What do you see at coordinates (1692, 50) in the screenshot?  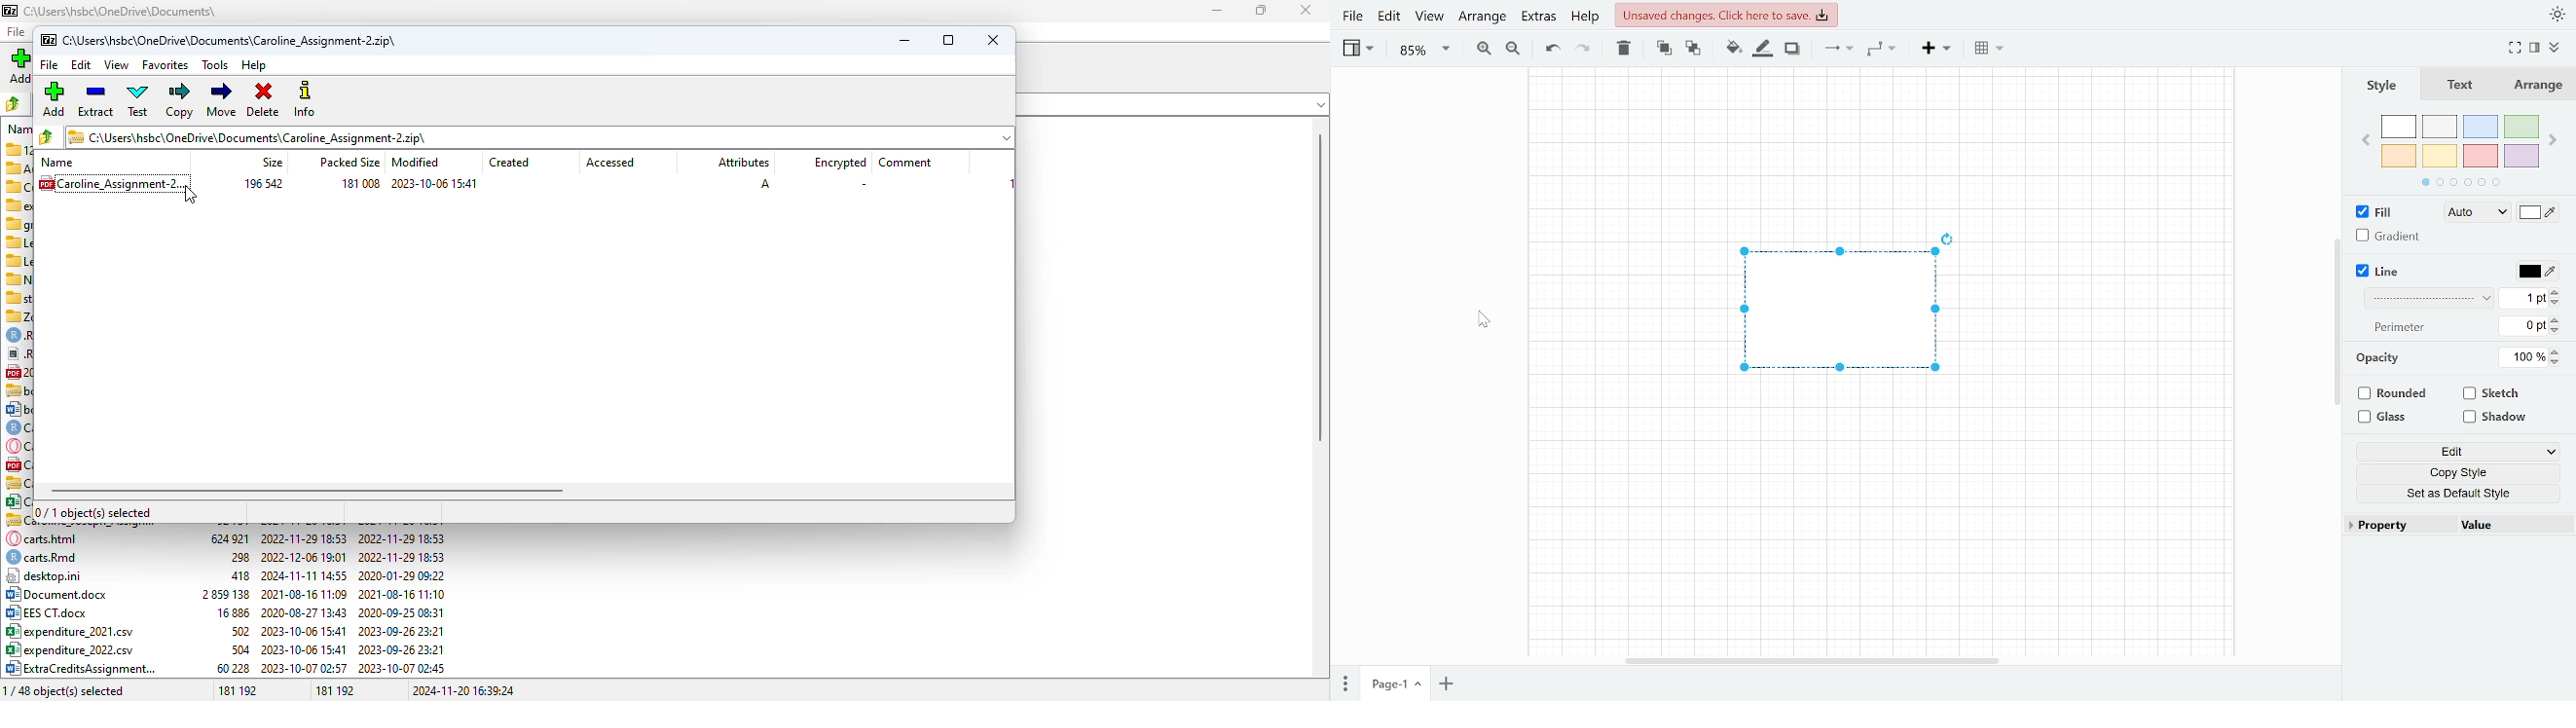 I see `To back` at bounding box center [1692, 50].